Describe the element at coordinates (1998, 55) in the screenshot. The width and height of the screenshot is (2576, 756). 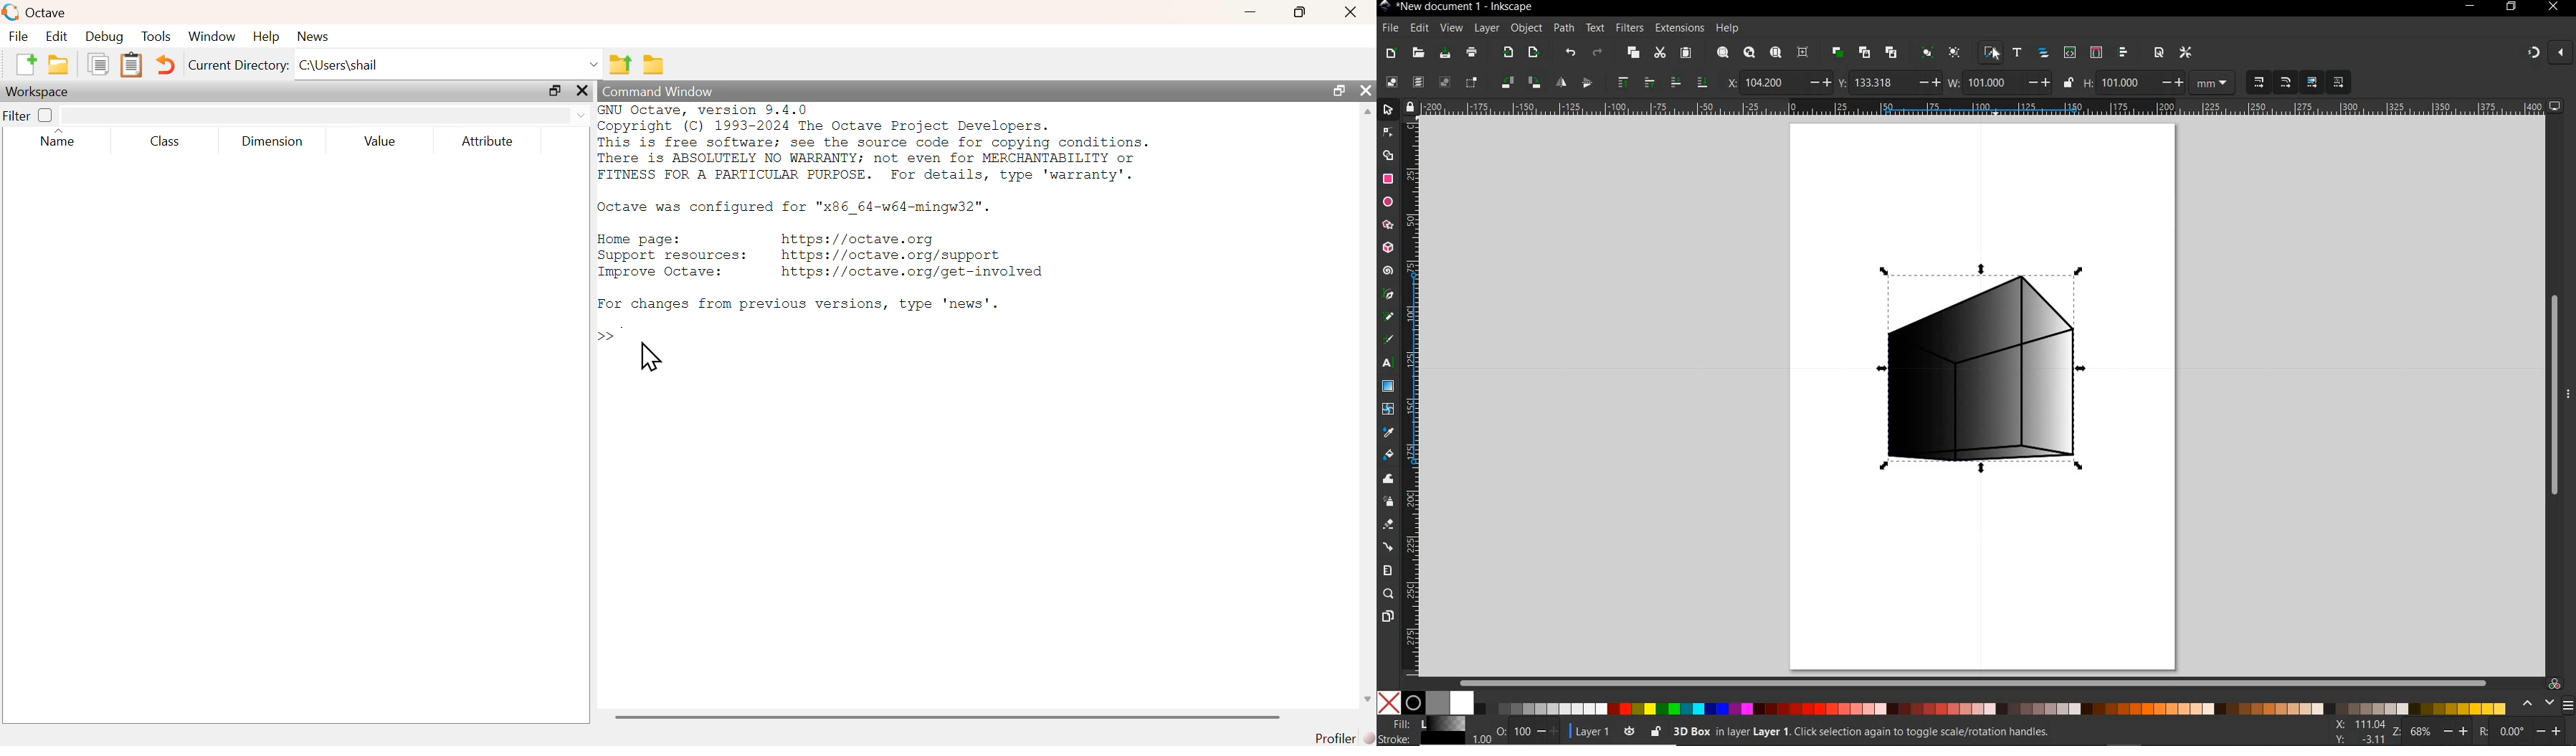
I see `cursor` at that location.